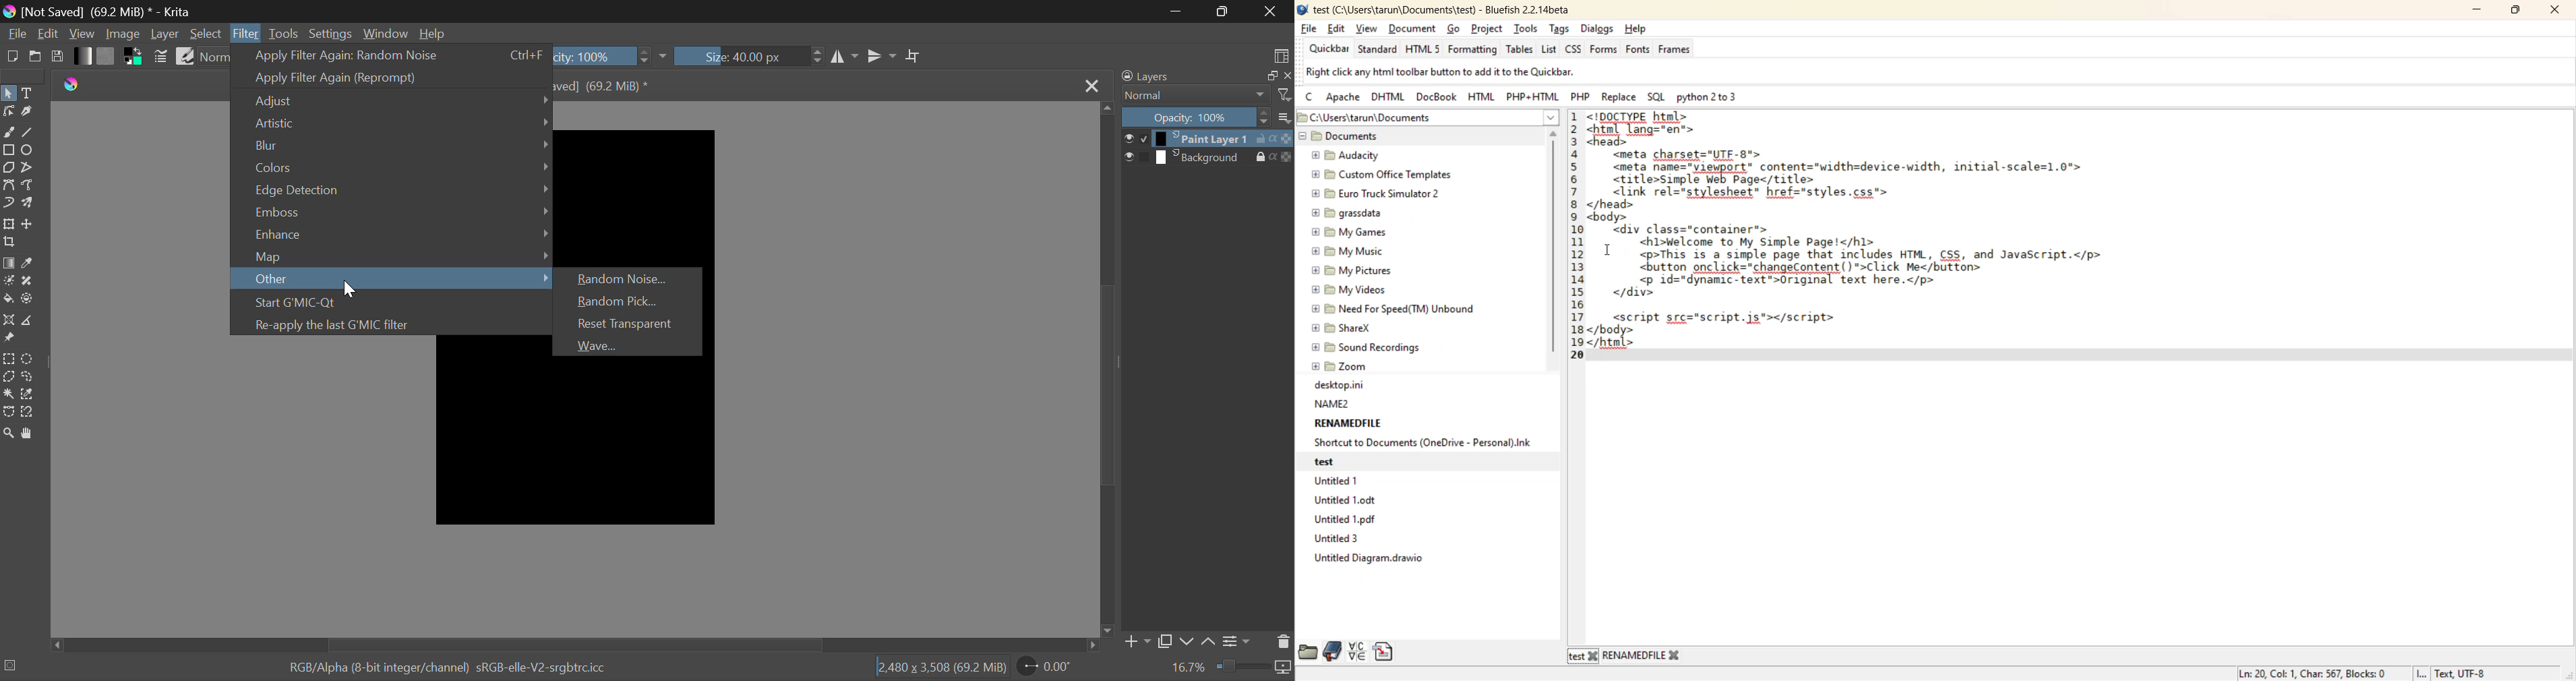  Describe the element at coordinates (1187, 668) in the screenshot. I see `16.7%` at that location.